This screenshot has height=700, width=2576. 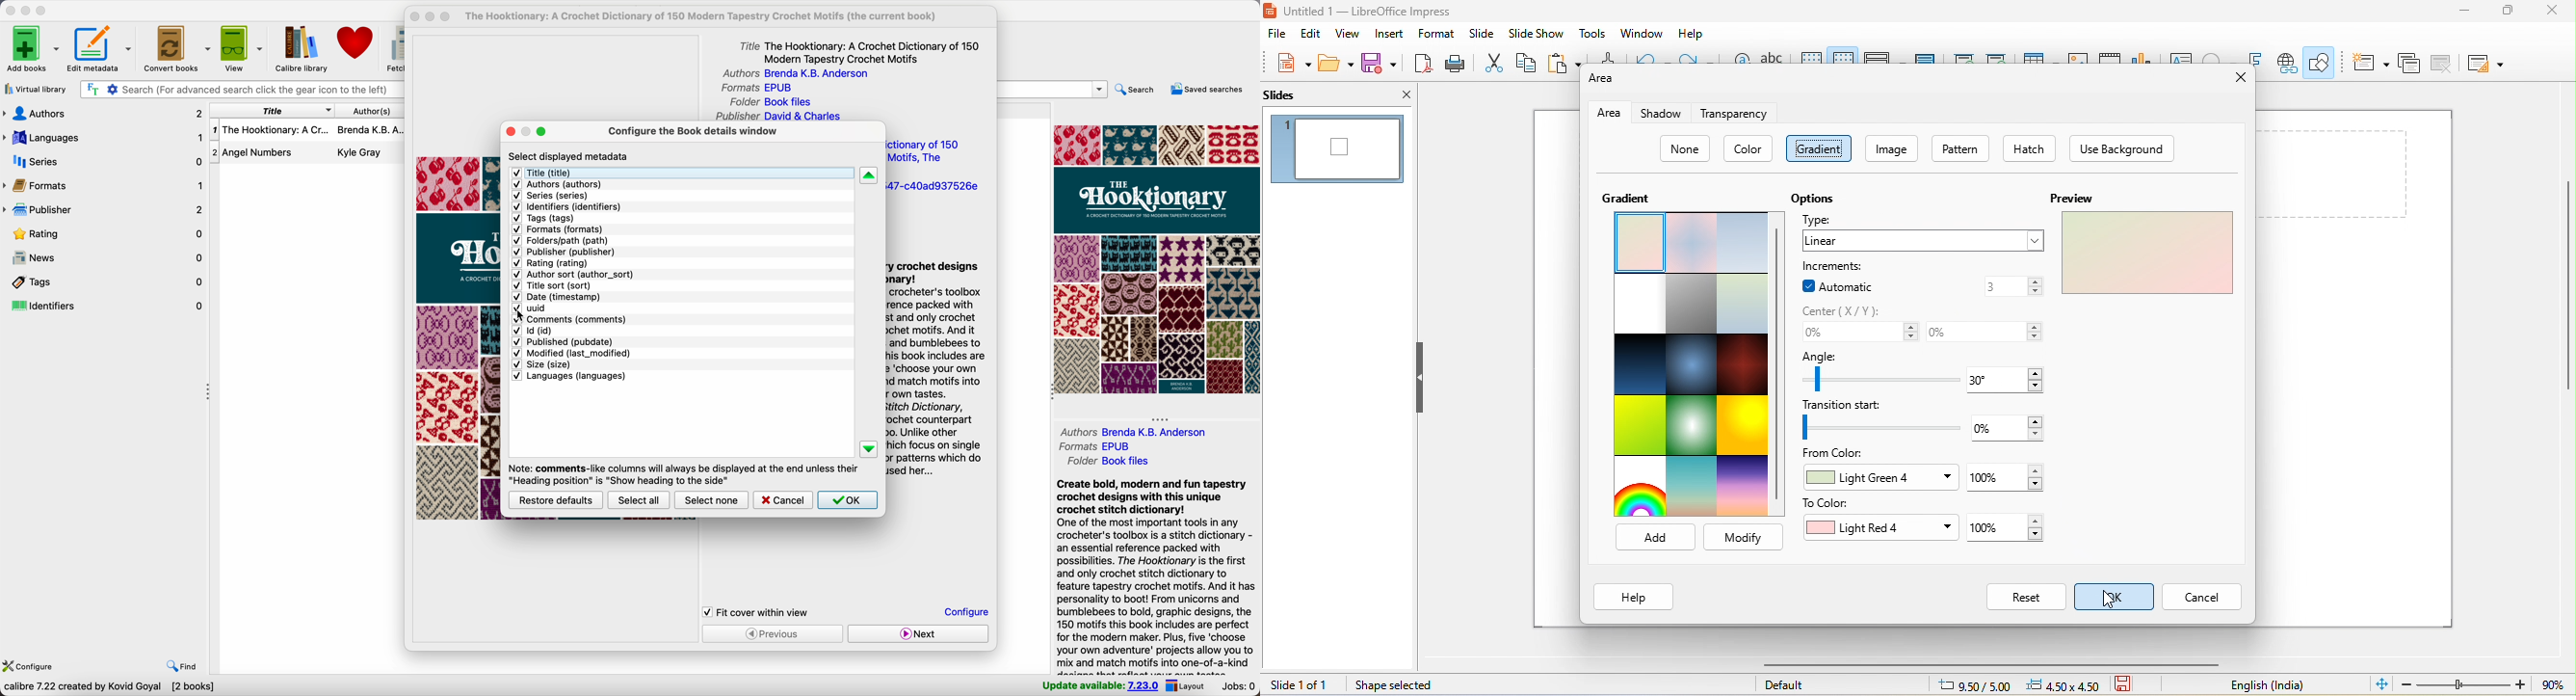 I want to click on from color percentage, so click(x=1986, y=479).